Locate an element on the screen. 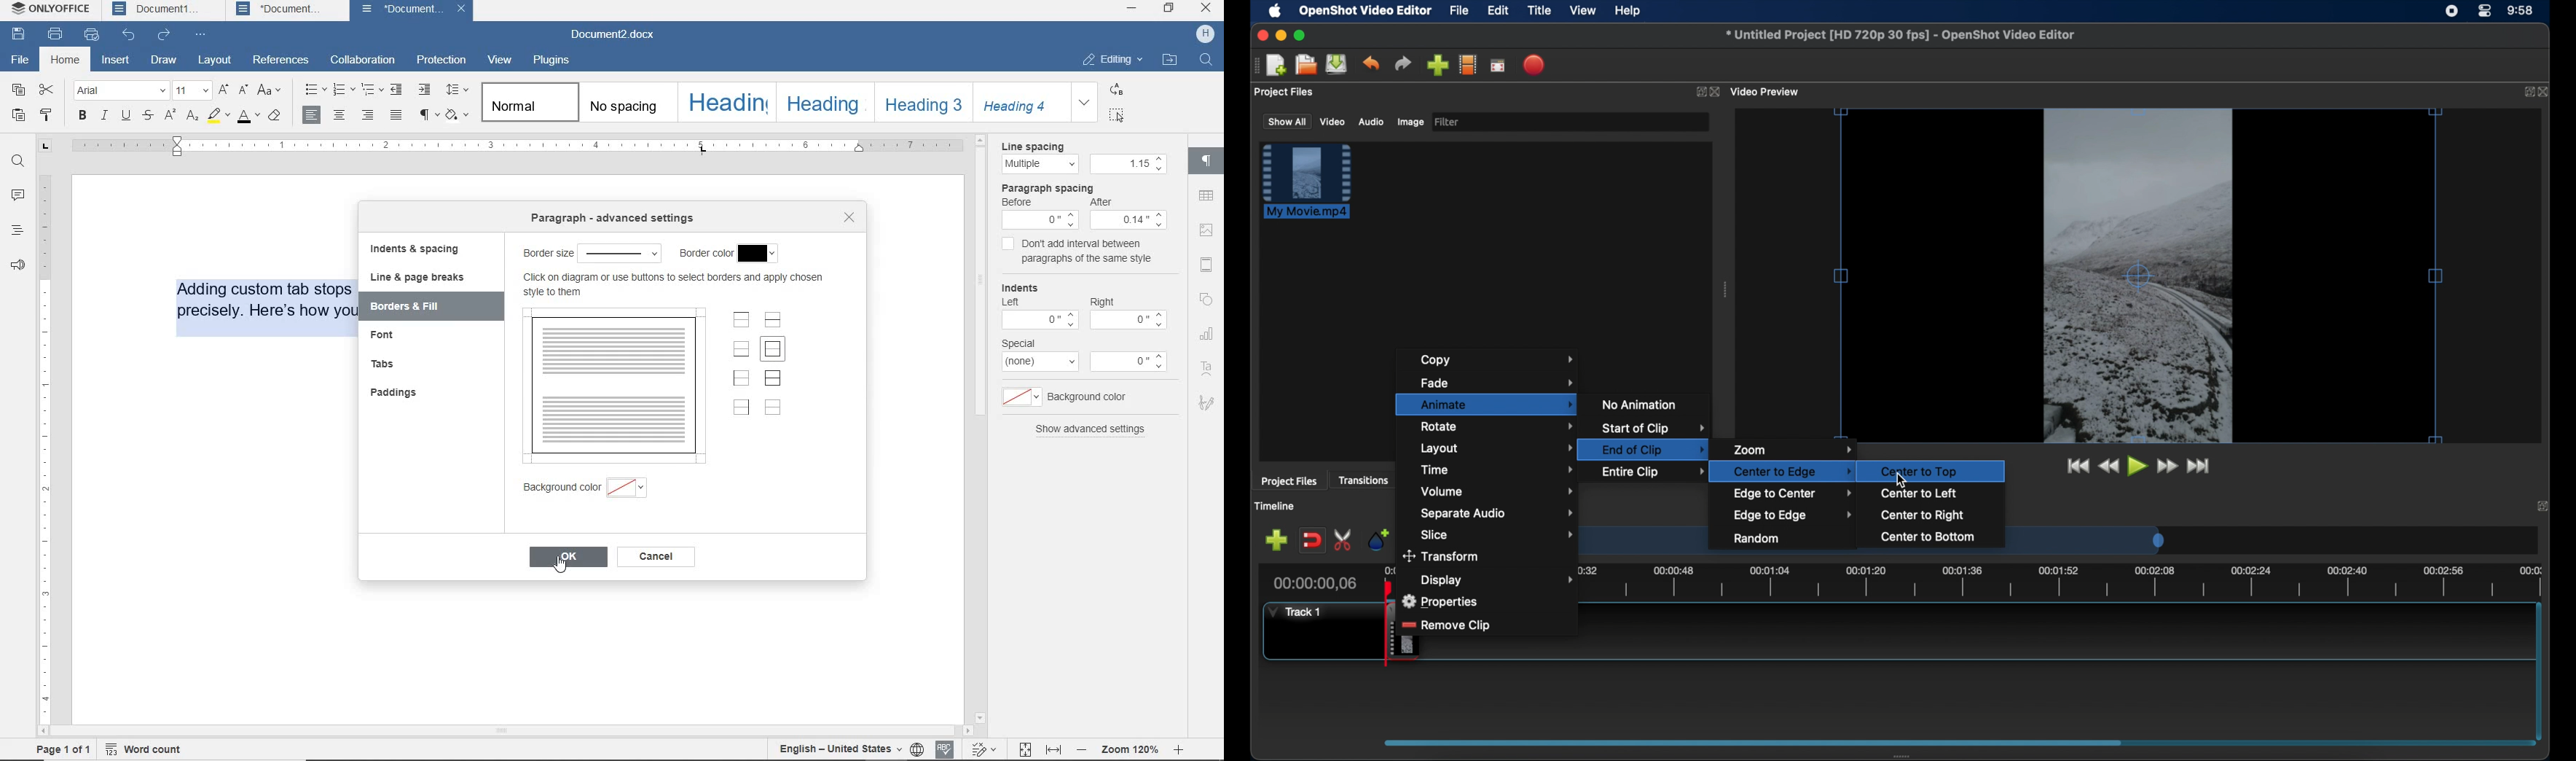 This screenshot has width=2576, height=784. video preview is located at coordinates (1766, 92).